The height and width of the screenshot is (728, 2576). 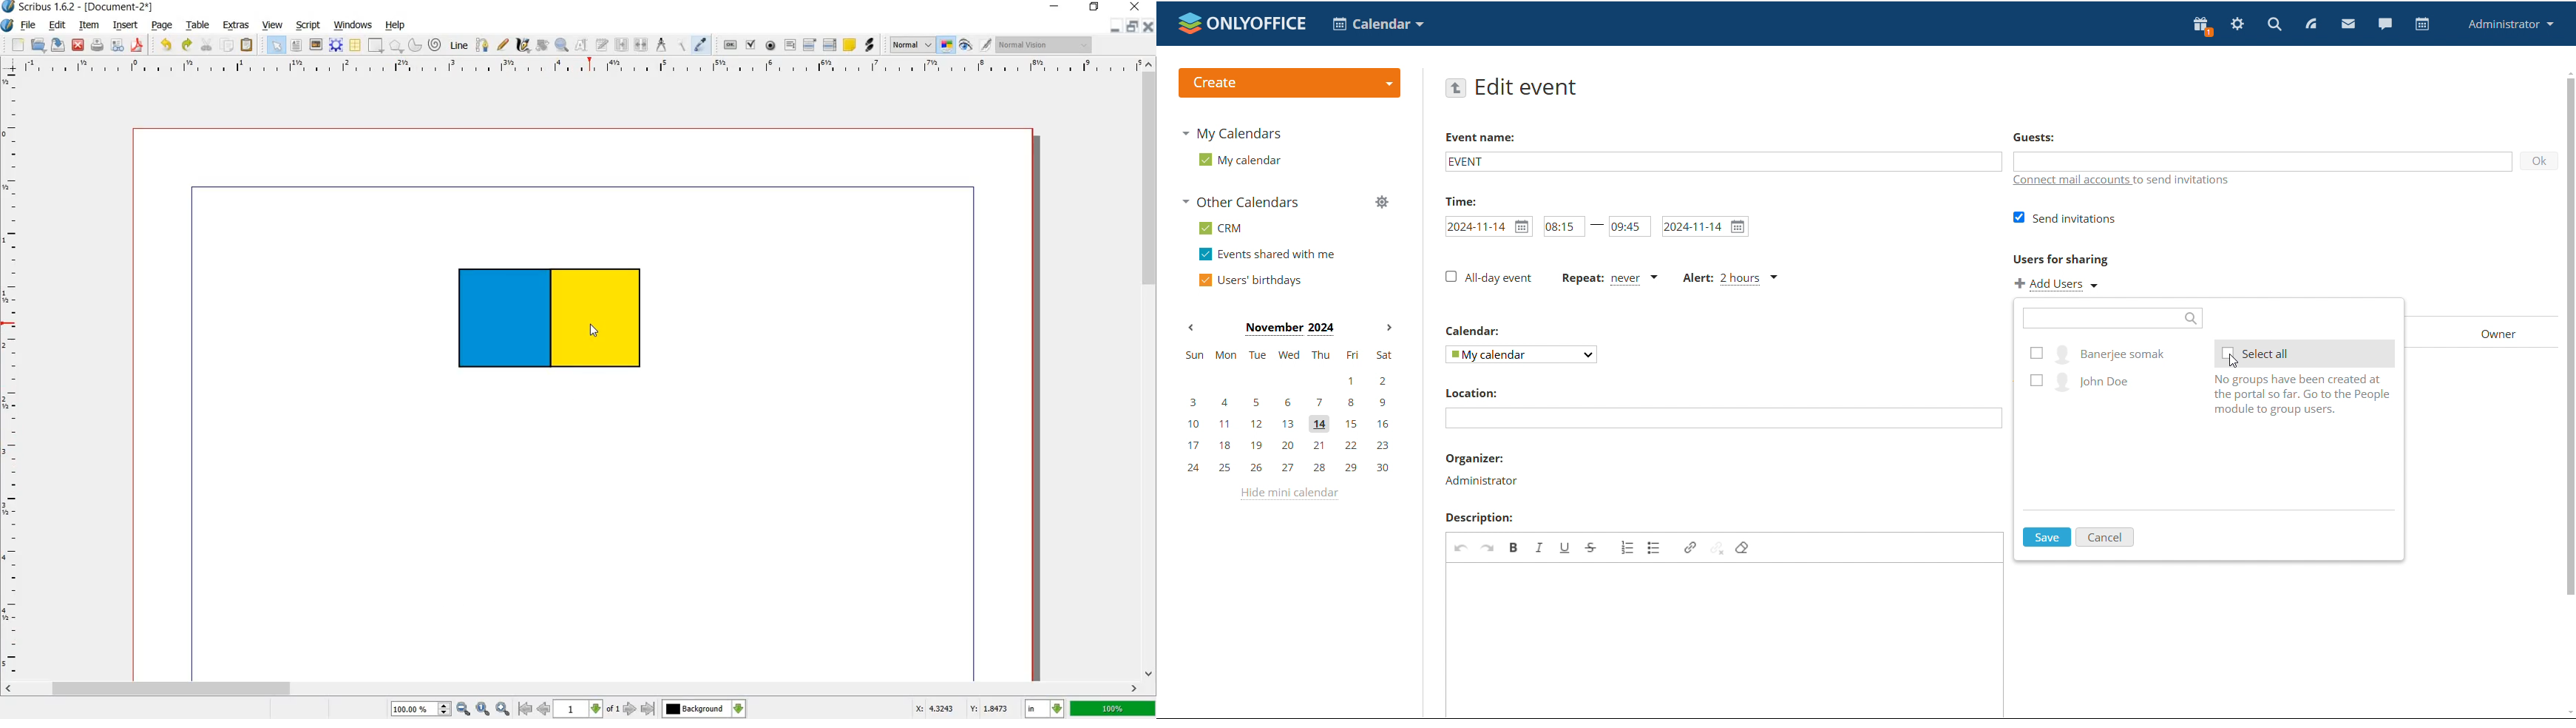 I want to click on go to previous page, so click(x=545, y=709).